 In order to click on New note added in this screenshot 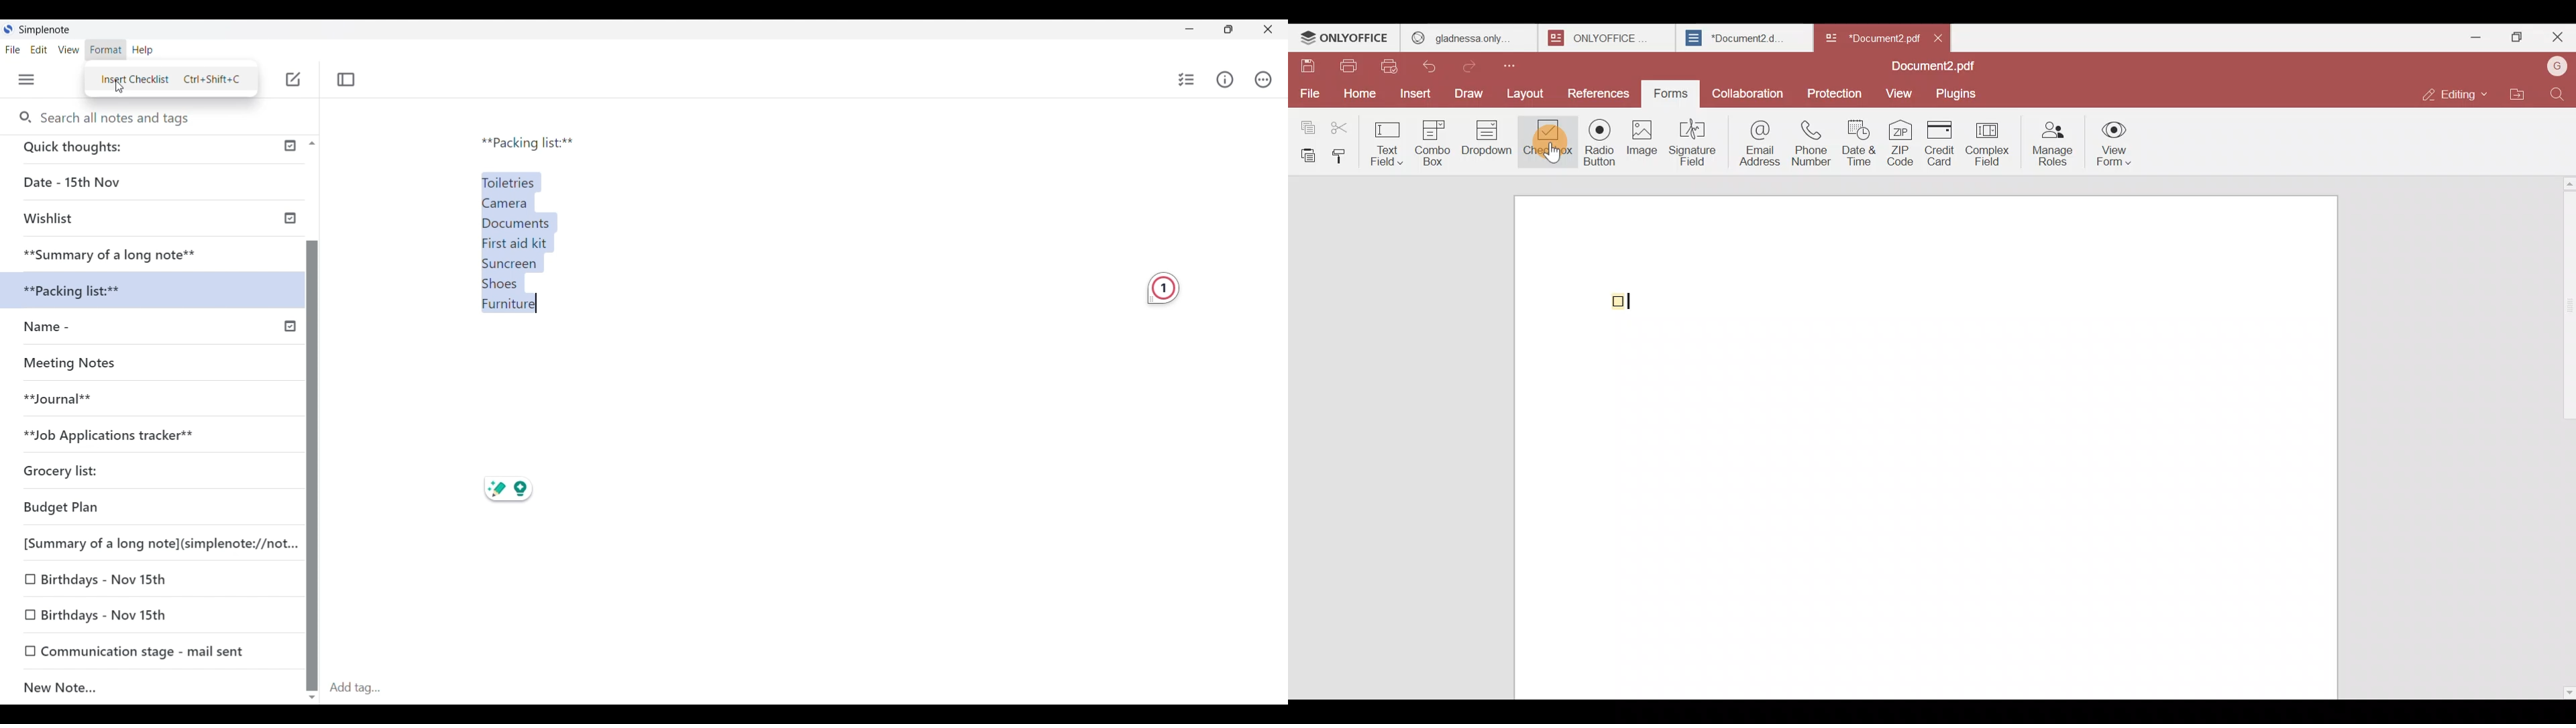, I will do `click(140, 688)`.